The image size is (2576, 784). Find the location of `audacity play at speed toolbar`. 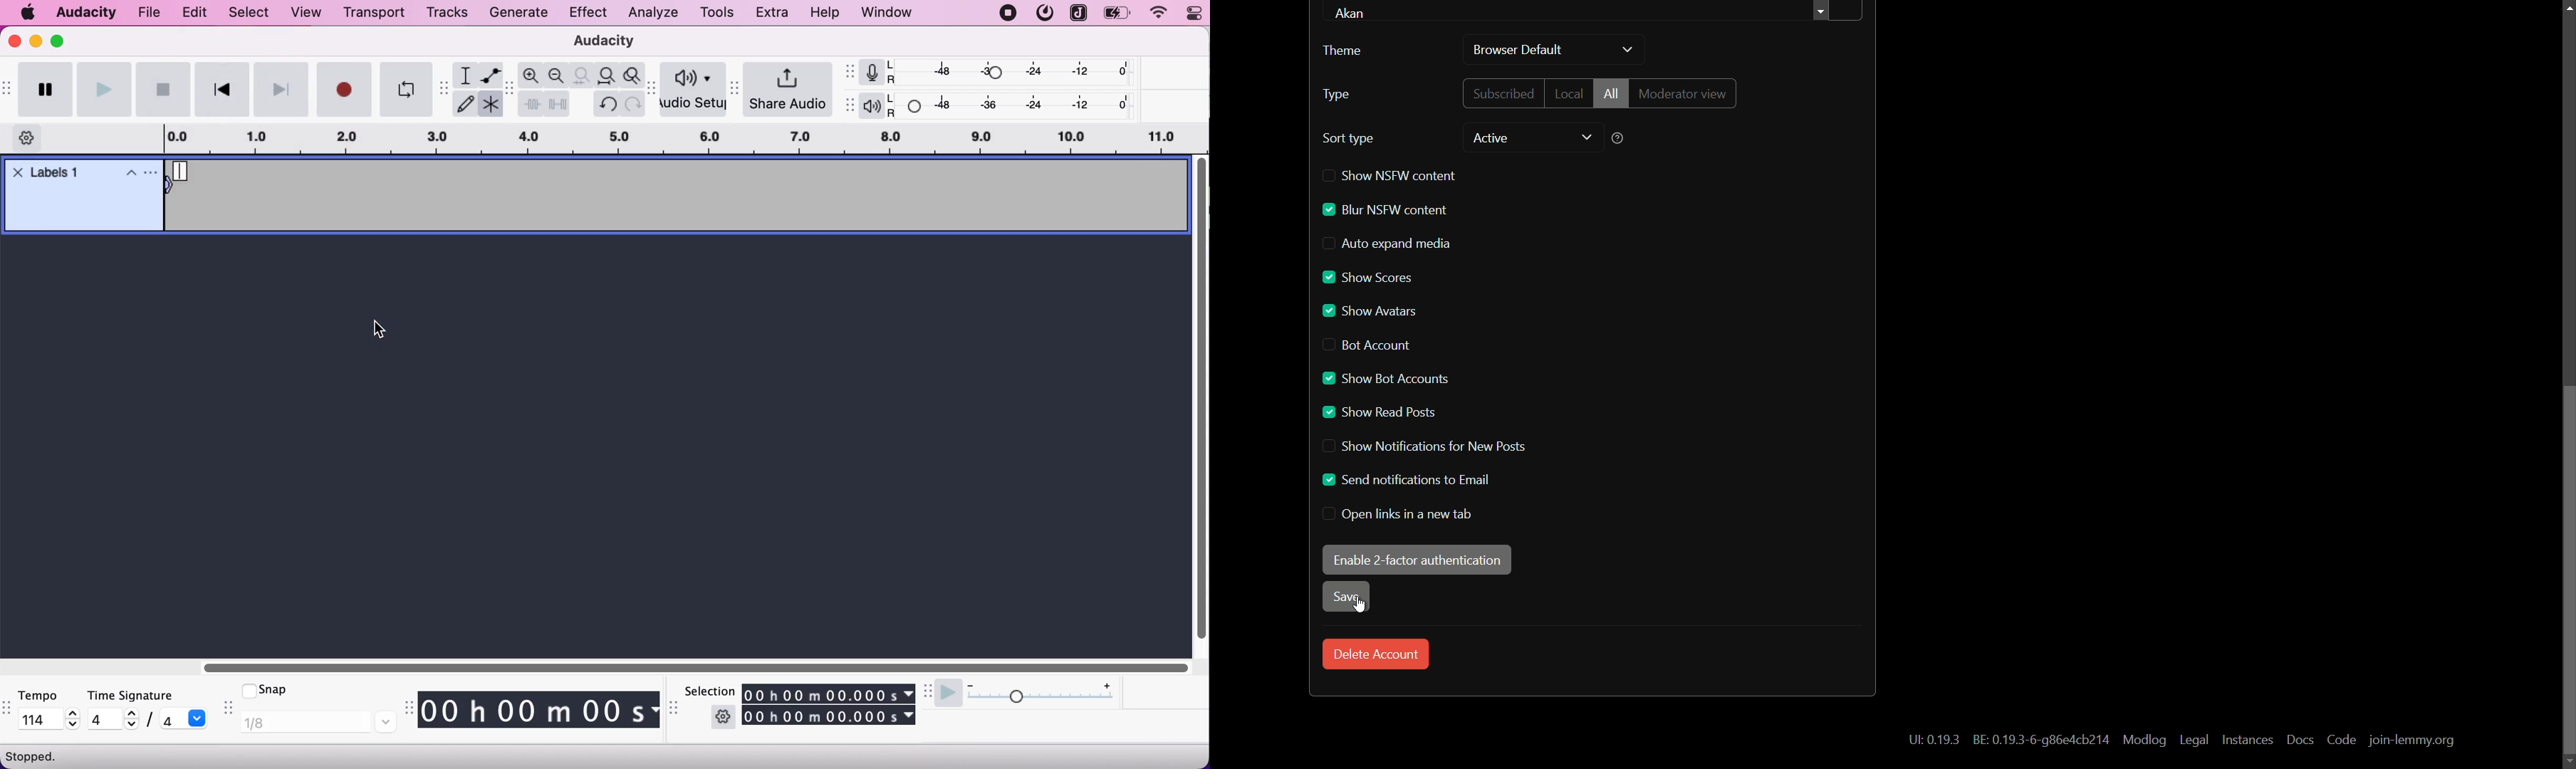

audacity play at speed toolbar is located at coordinates (929, 692).